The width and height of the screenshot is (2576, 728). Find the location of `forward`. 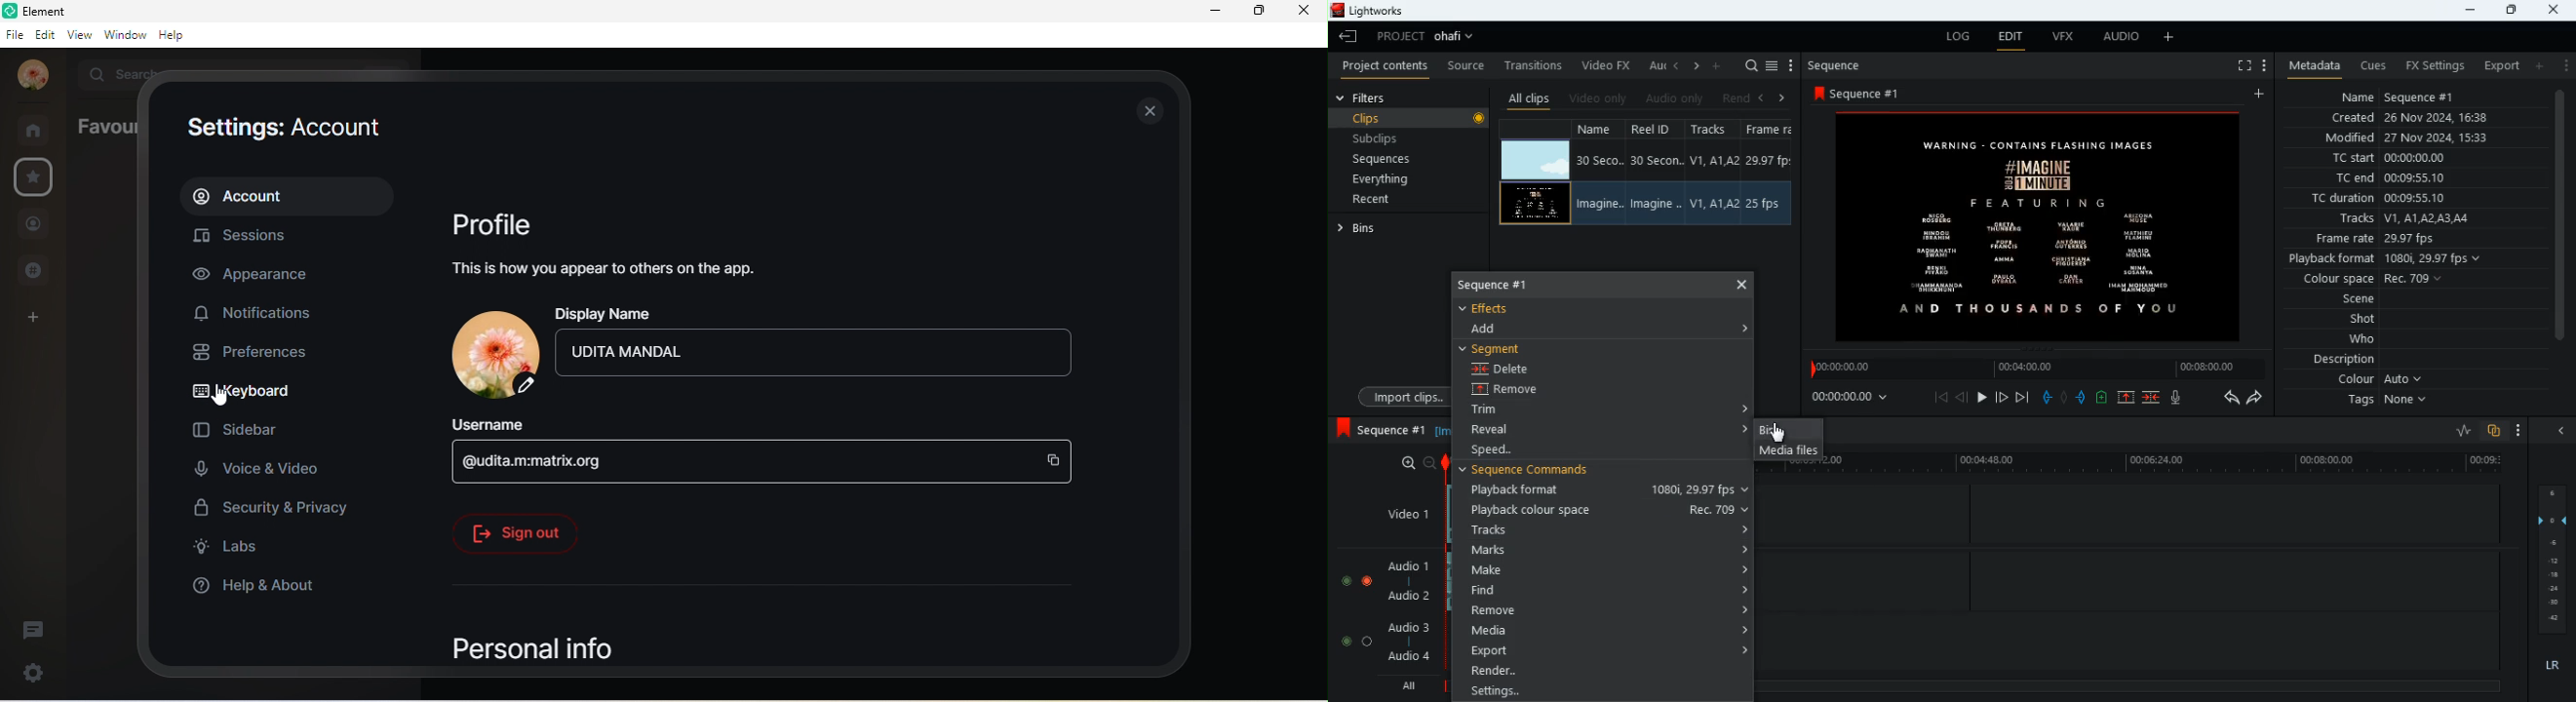

forward is located at coordinates (2001, 397).